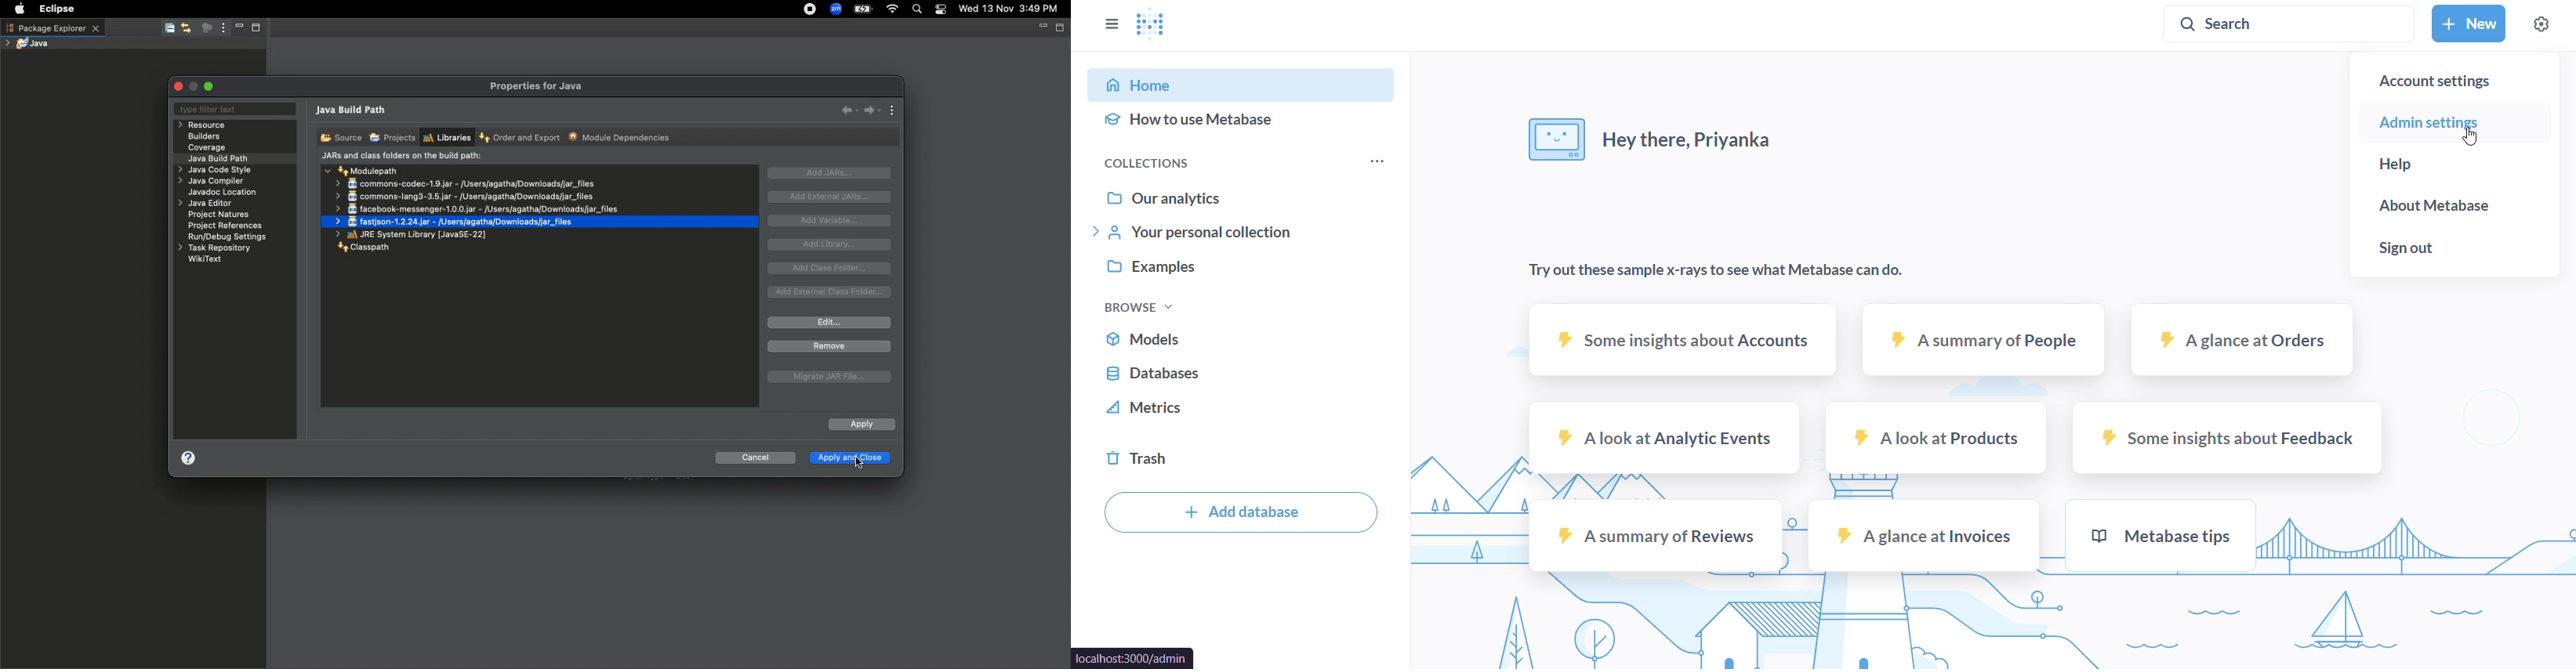 The image size is (2576, 672). Describe the element at coordinates (402, 157) in the screenshot. I see `JARs and class folders` at that location.